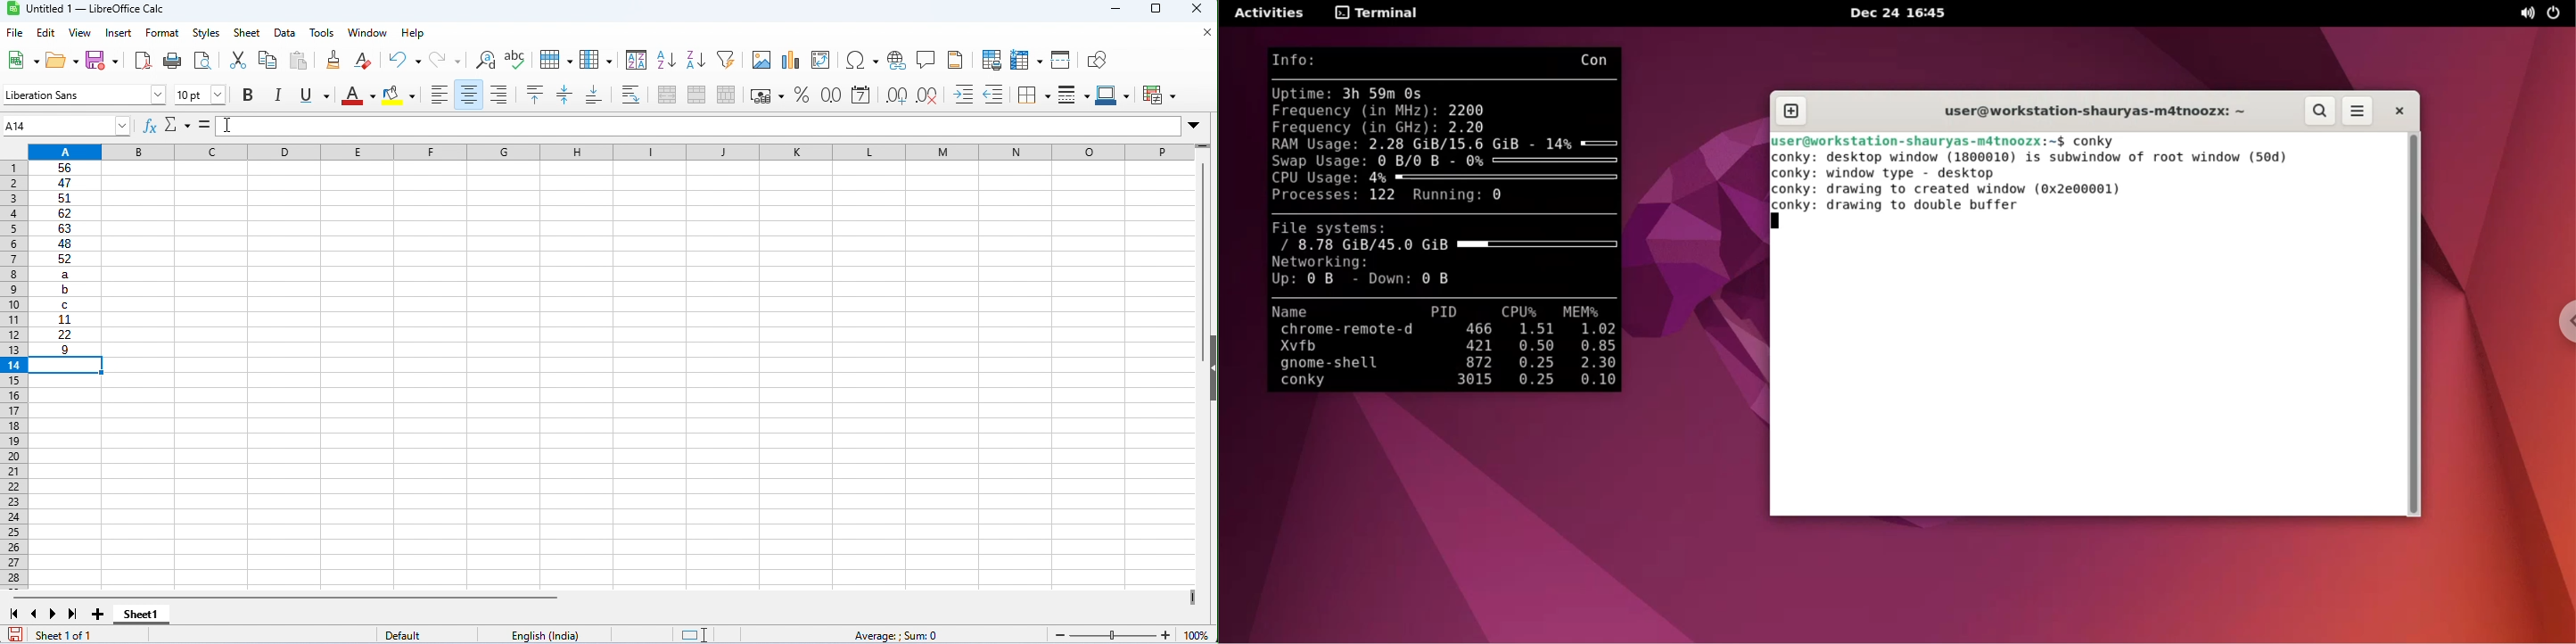 The image size is (2576, 644). Describe the element at coordinates (802, 95) in the screenshot. I see `format as percent` at that location.